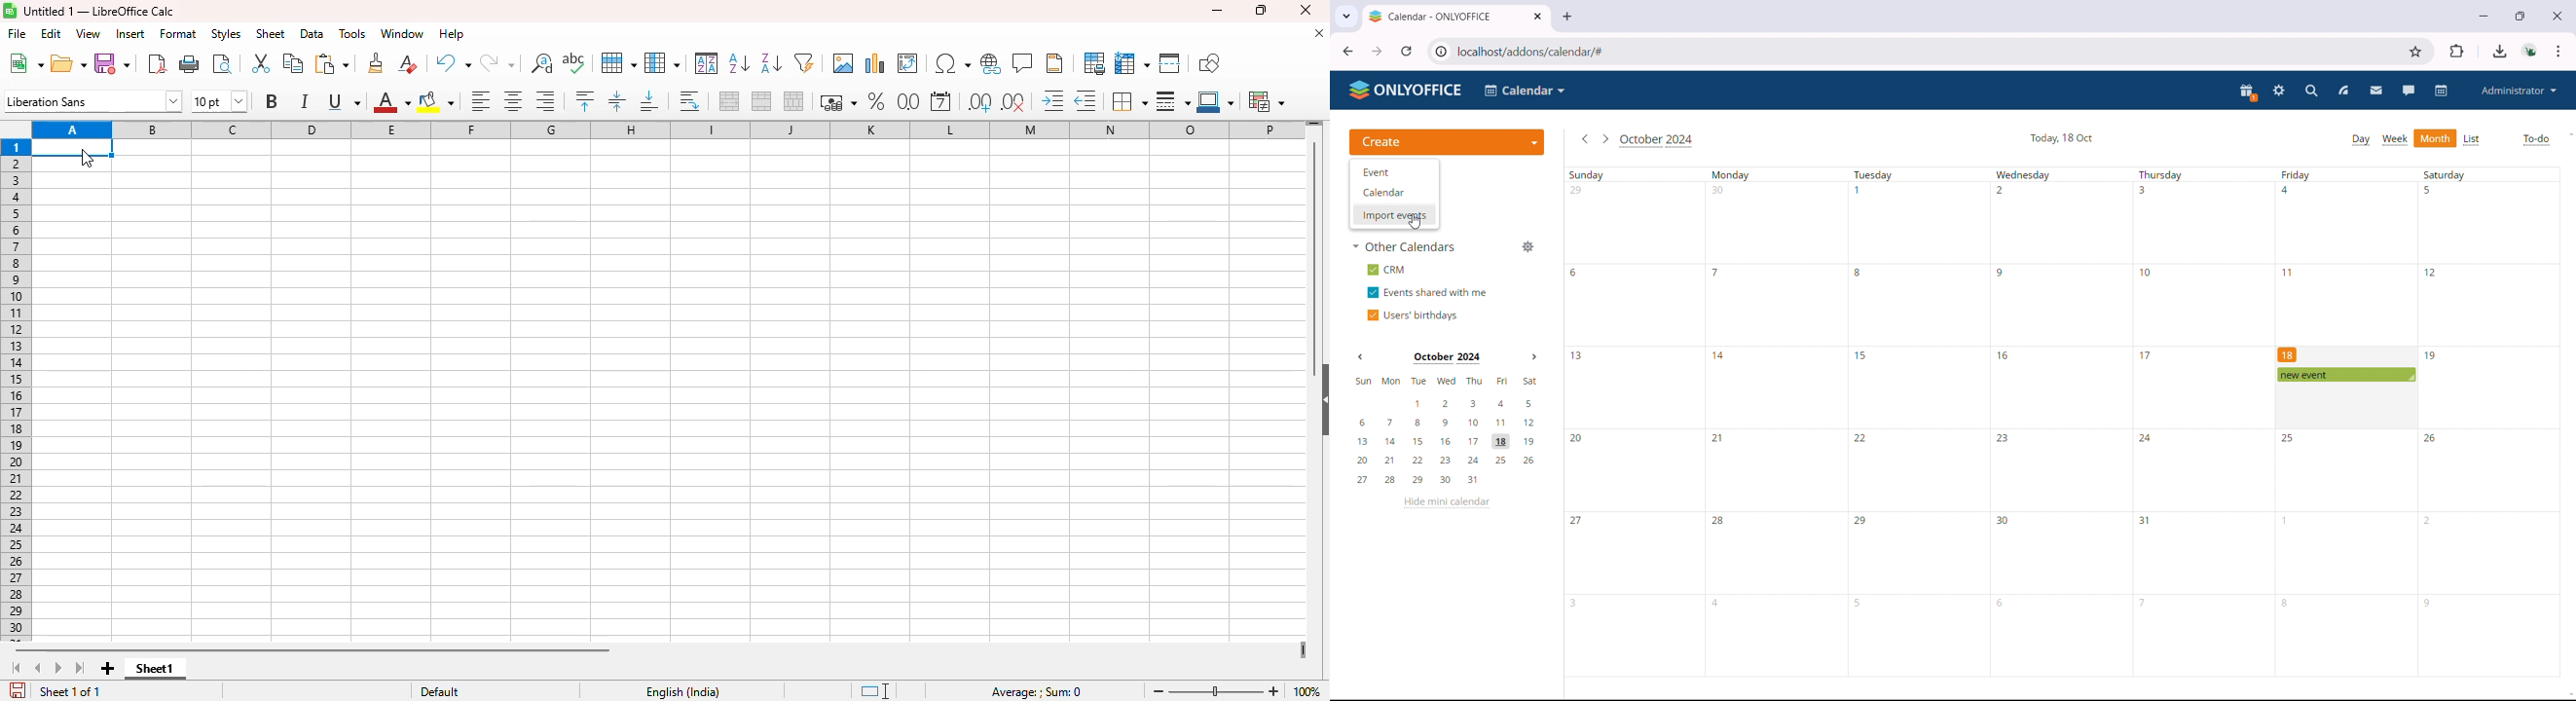  I want to click on window, so click(403, 33).